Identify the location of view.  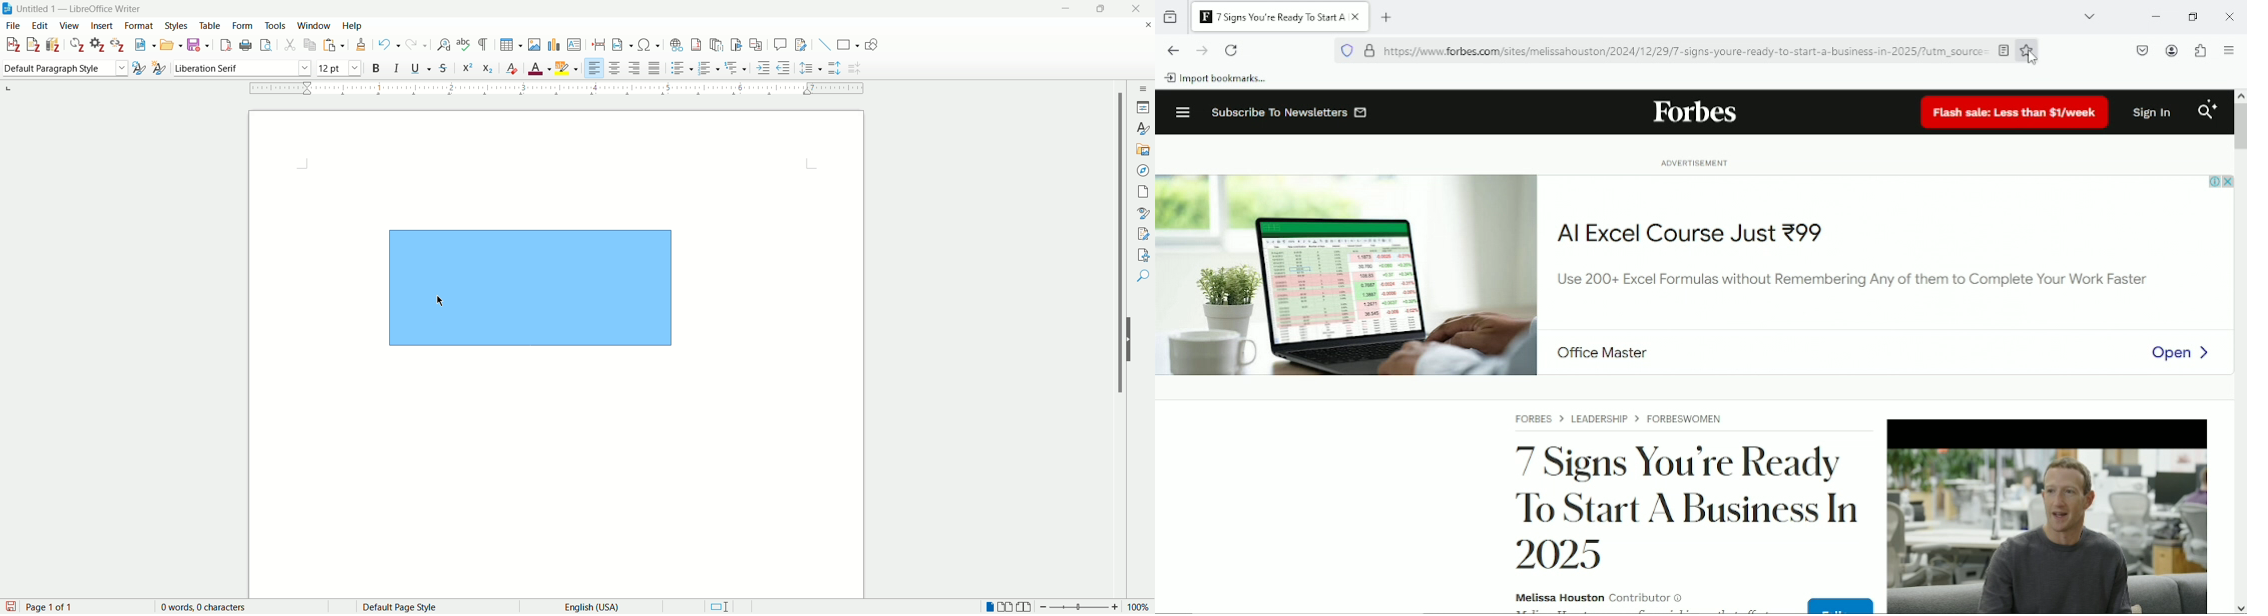
(71, 25).